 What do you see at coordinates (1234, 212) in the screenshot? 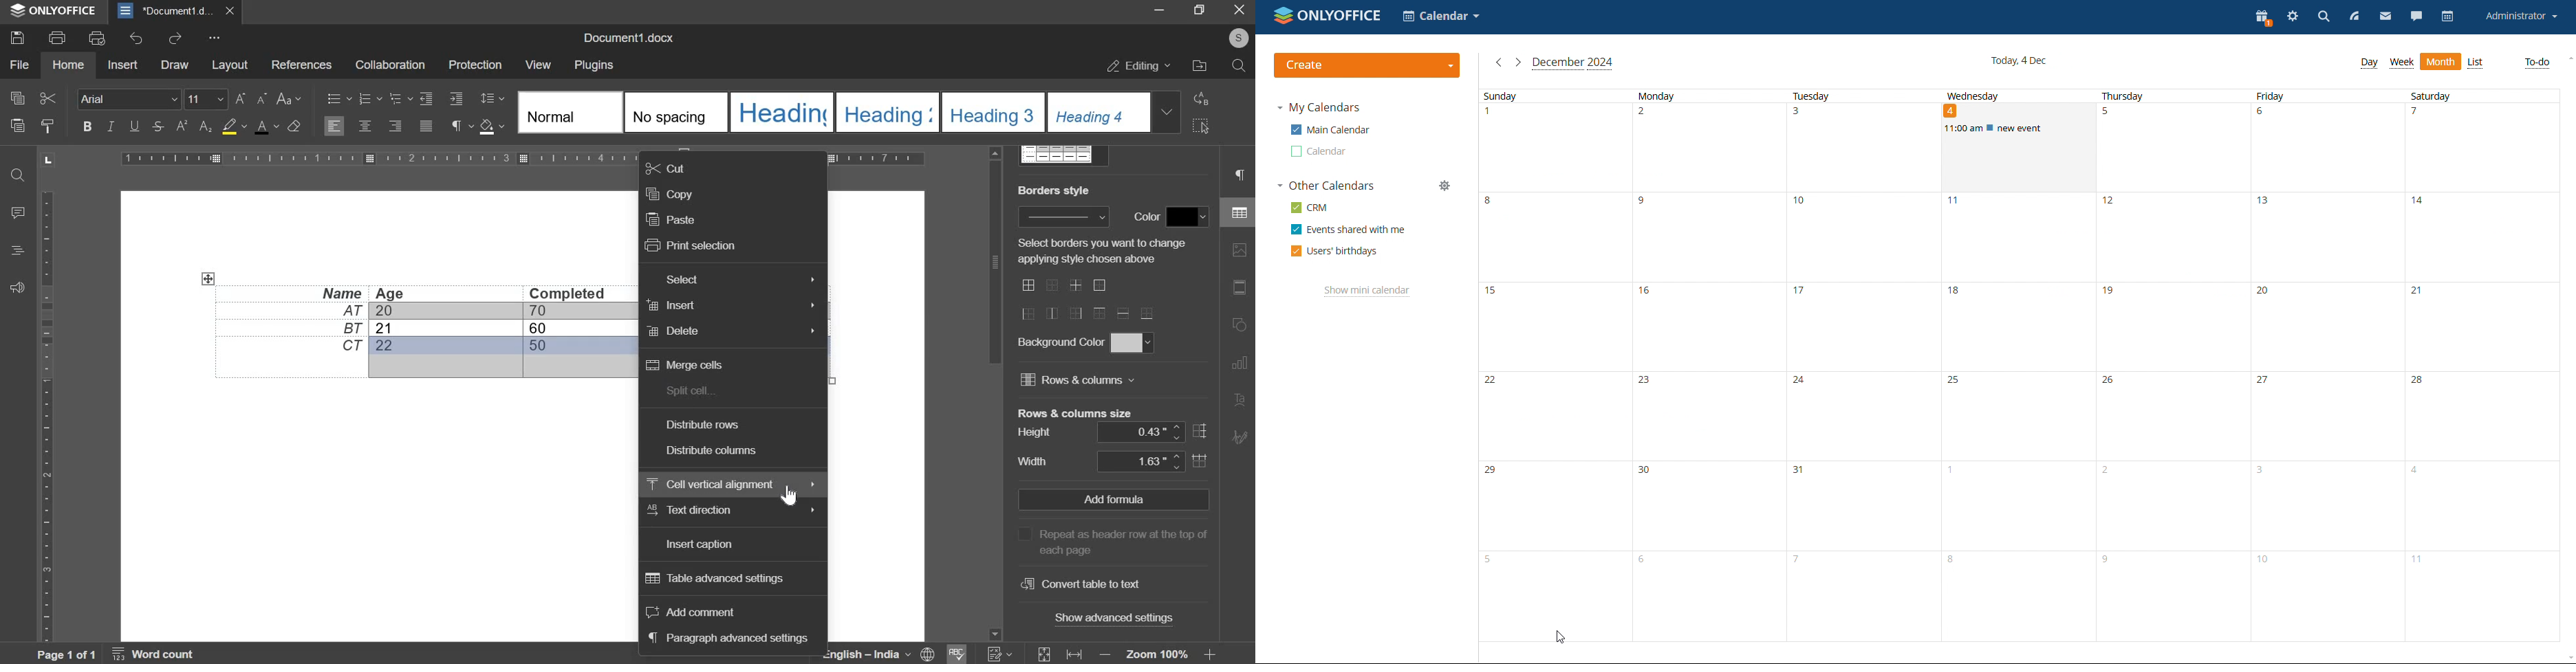
I see `table settings` at bounding box center [1234, 212].